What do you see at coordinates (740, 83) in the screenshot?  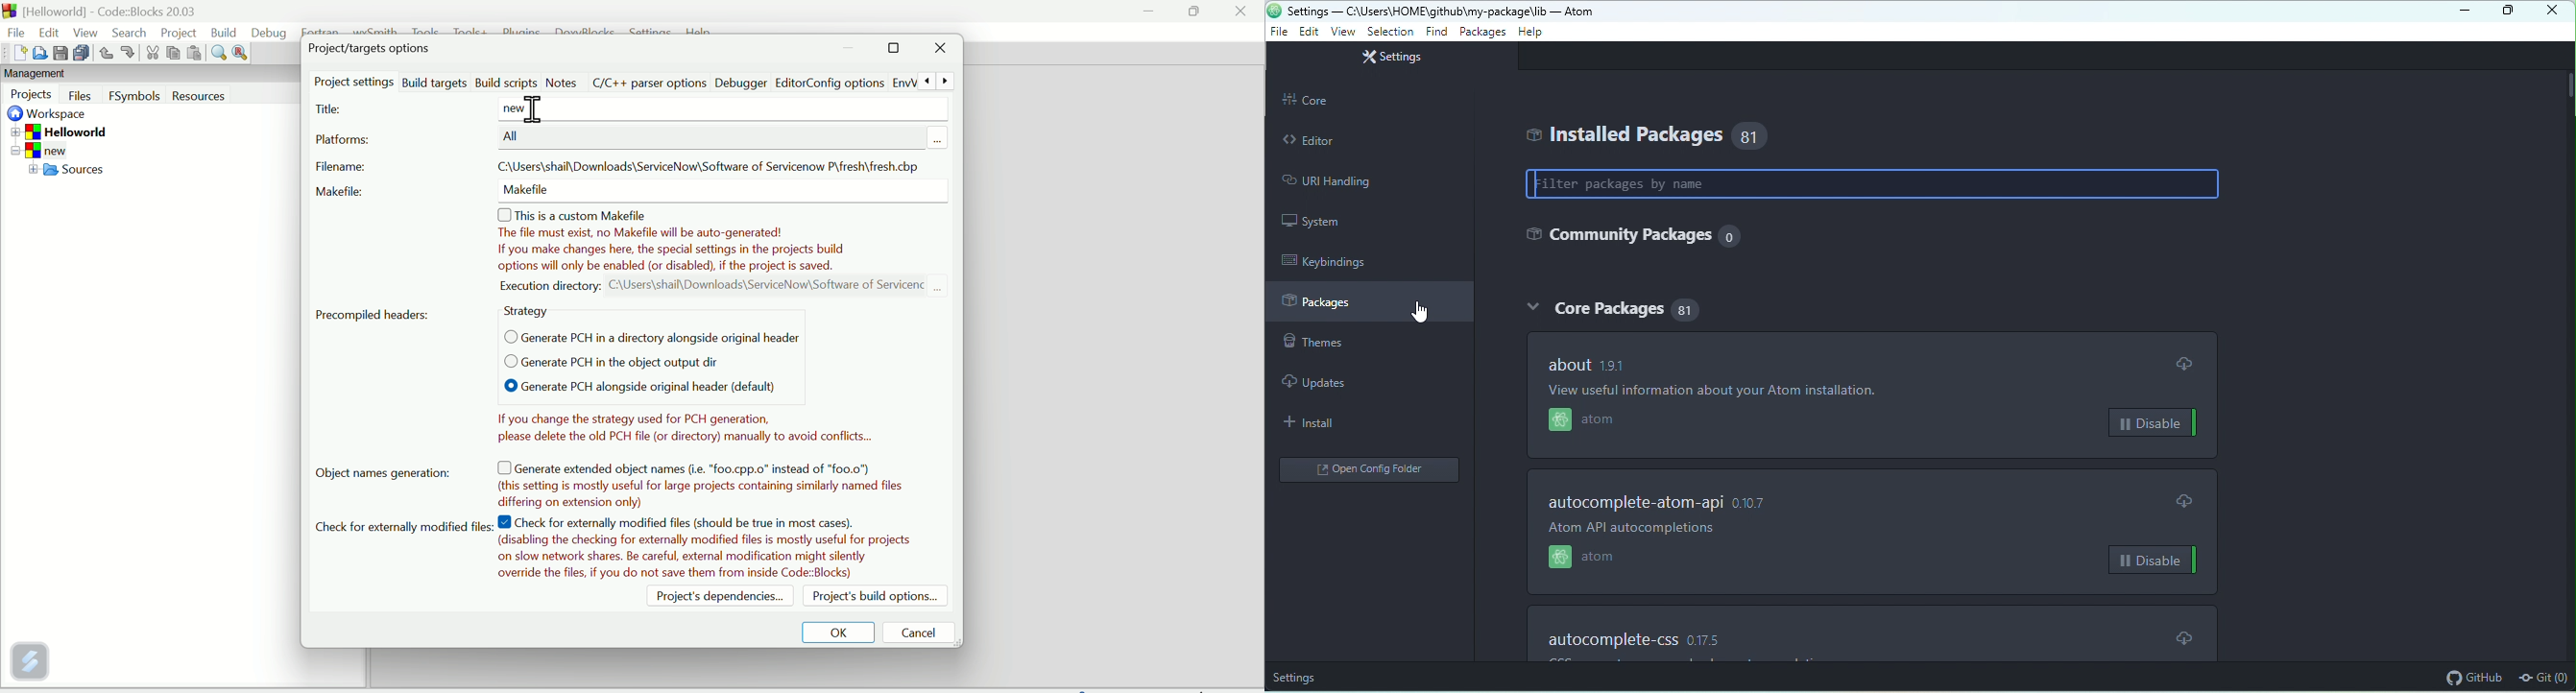 I see `Debugger` at bounding box center [740, 83].